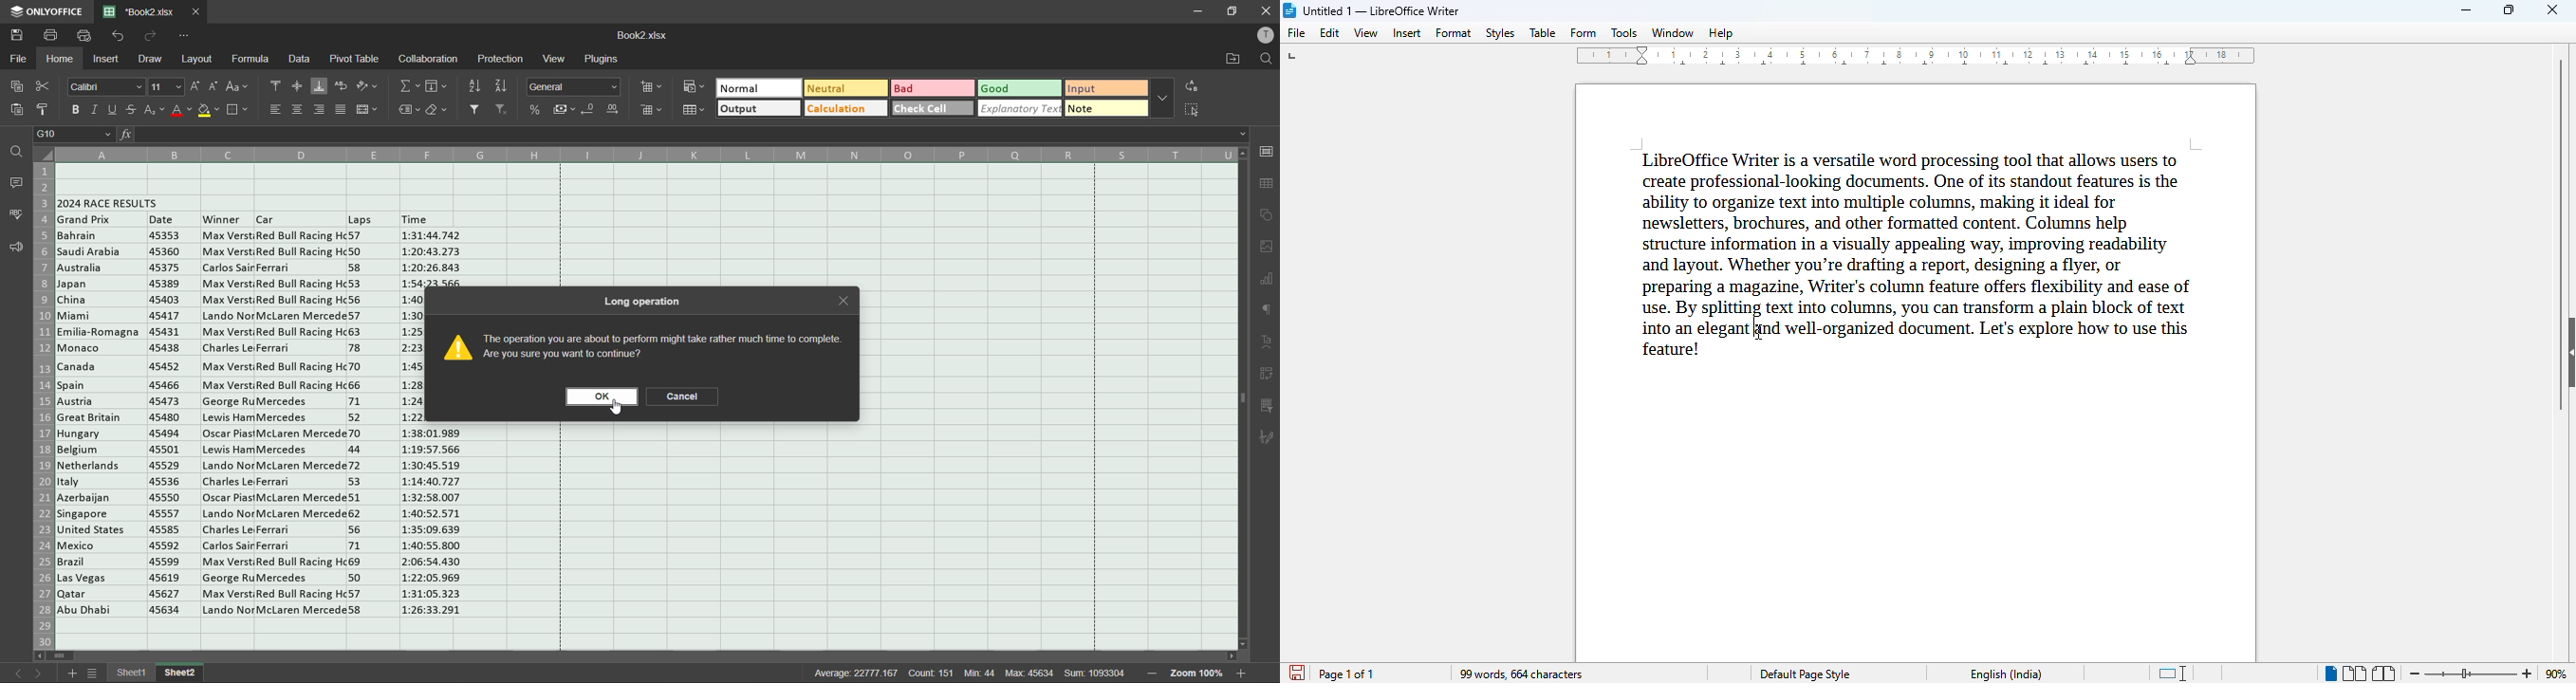 This screenshot has width=2576, height=700. What do you see at coordinates (1500, 33) in the screenshot?
I see `styles` at bounding box center [1500, 33].